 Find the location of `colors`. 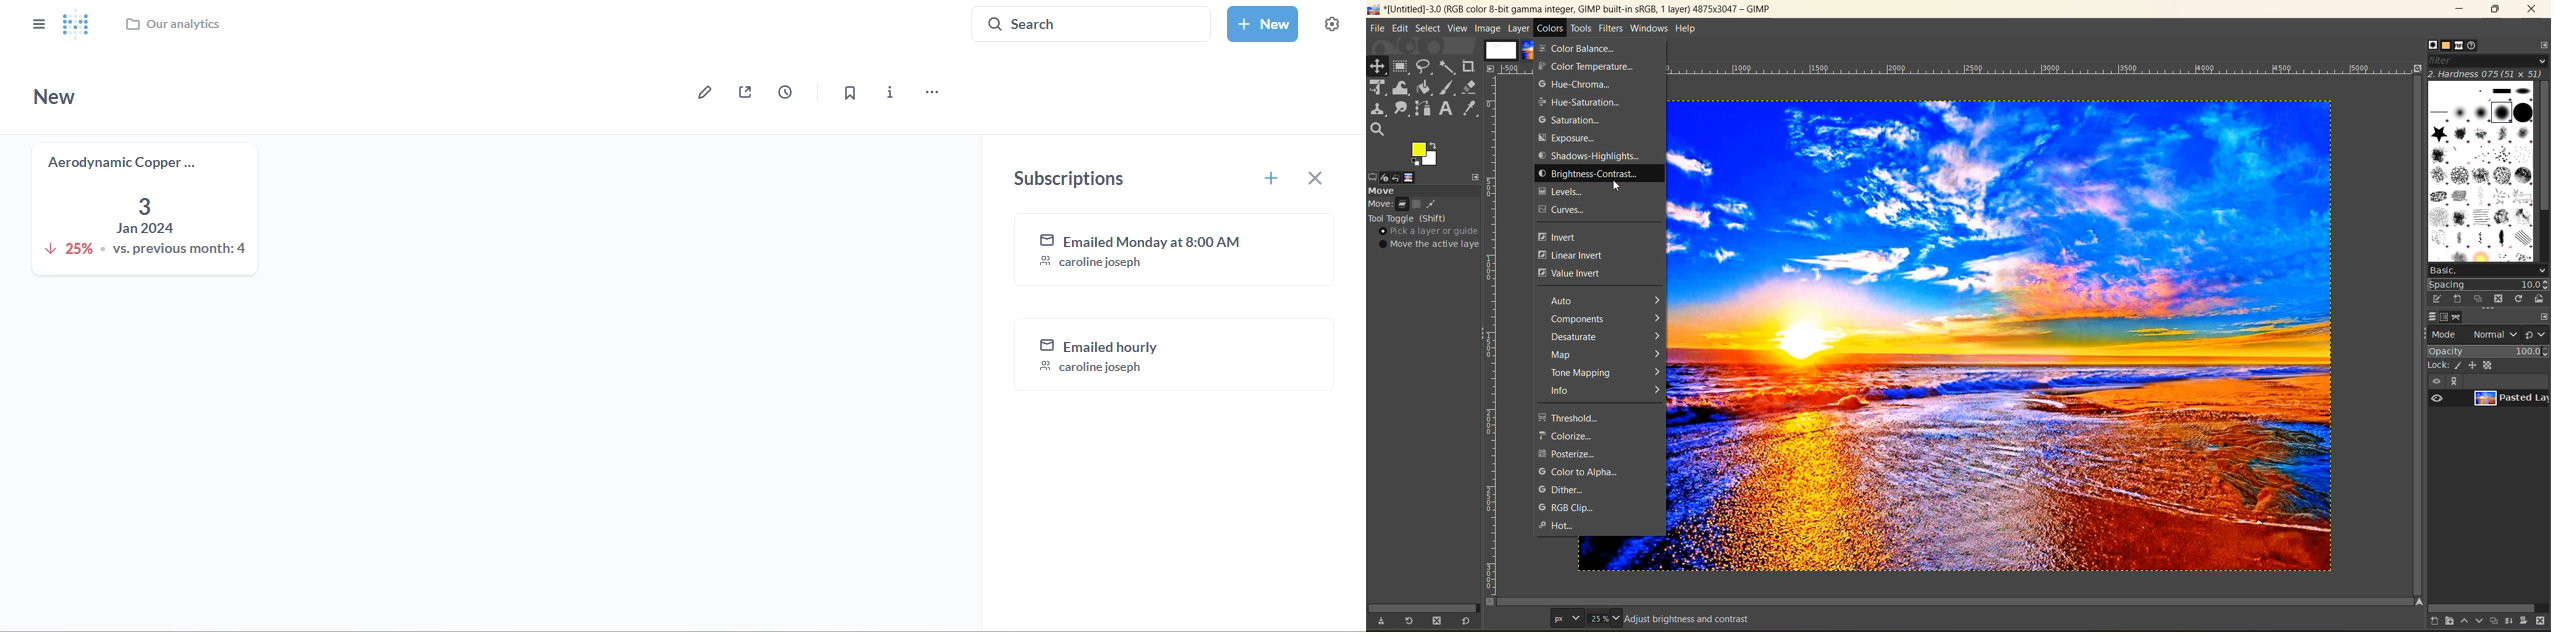

colors is located at coordinates (1551, 28).